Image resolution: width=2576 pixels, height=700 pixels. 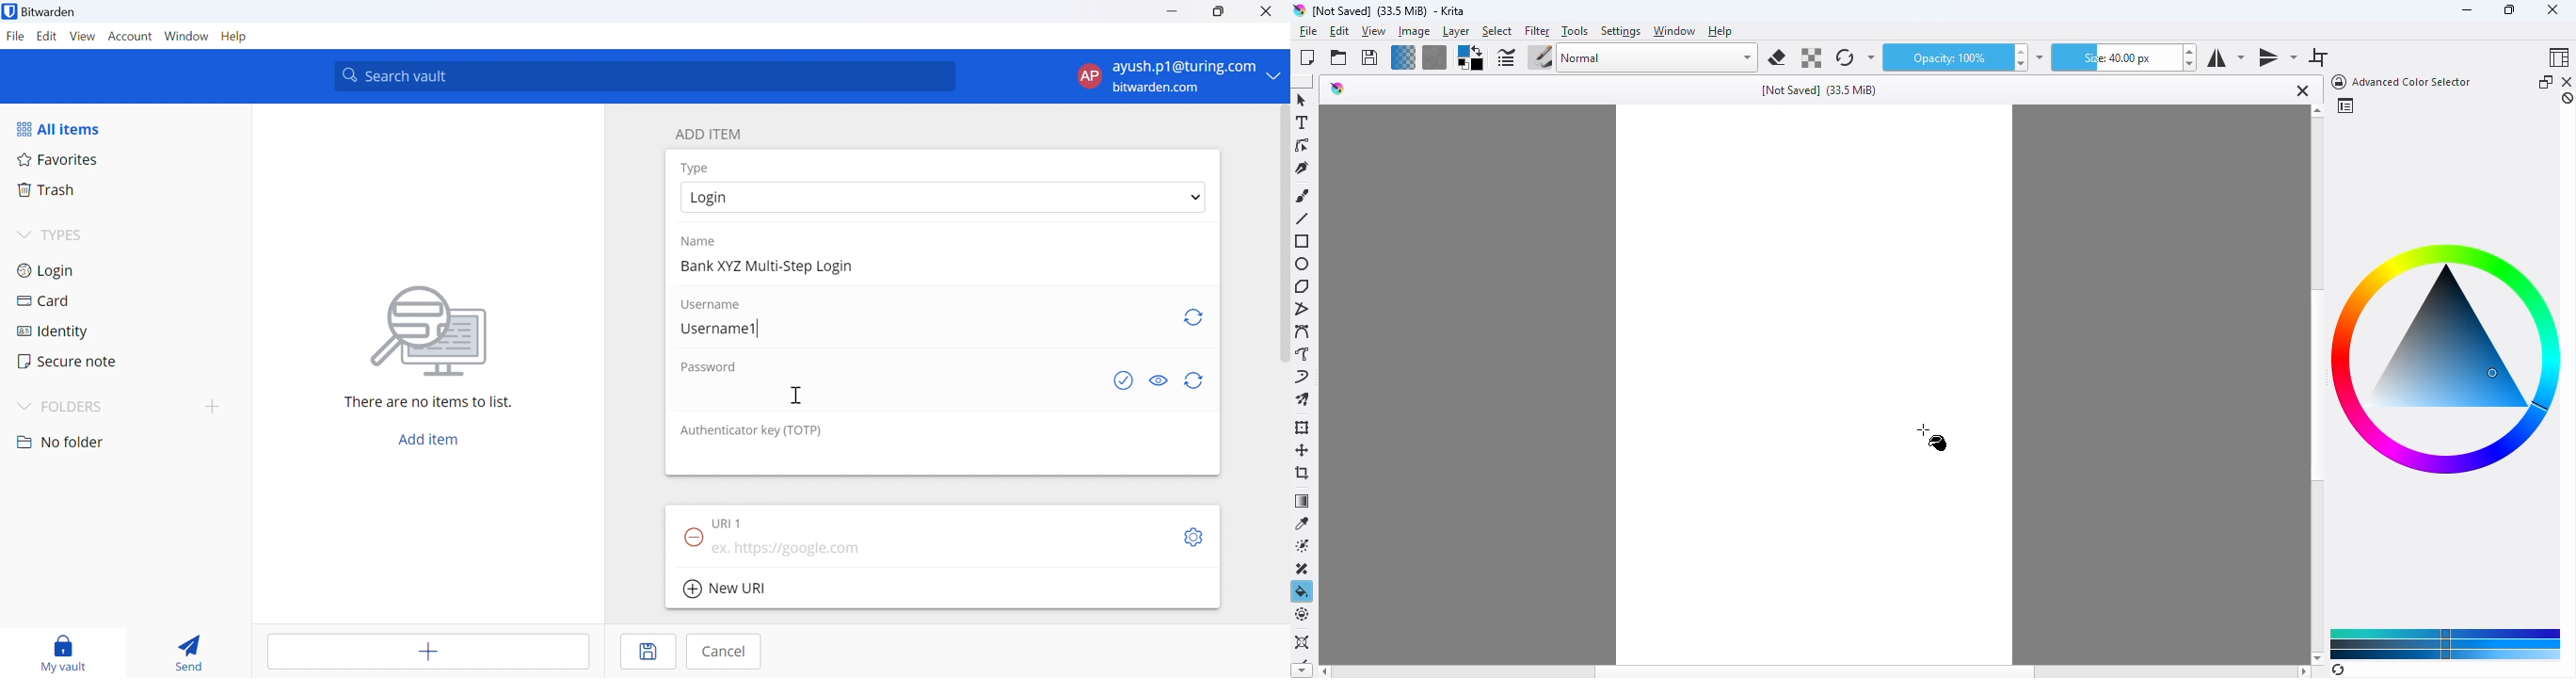 What do you see at coordinates (647, 76) in the screenshot?
I see `Search vault` at bounding box center [647, 76].